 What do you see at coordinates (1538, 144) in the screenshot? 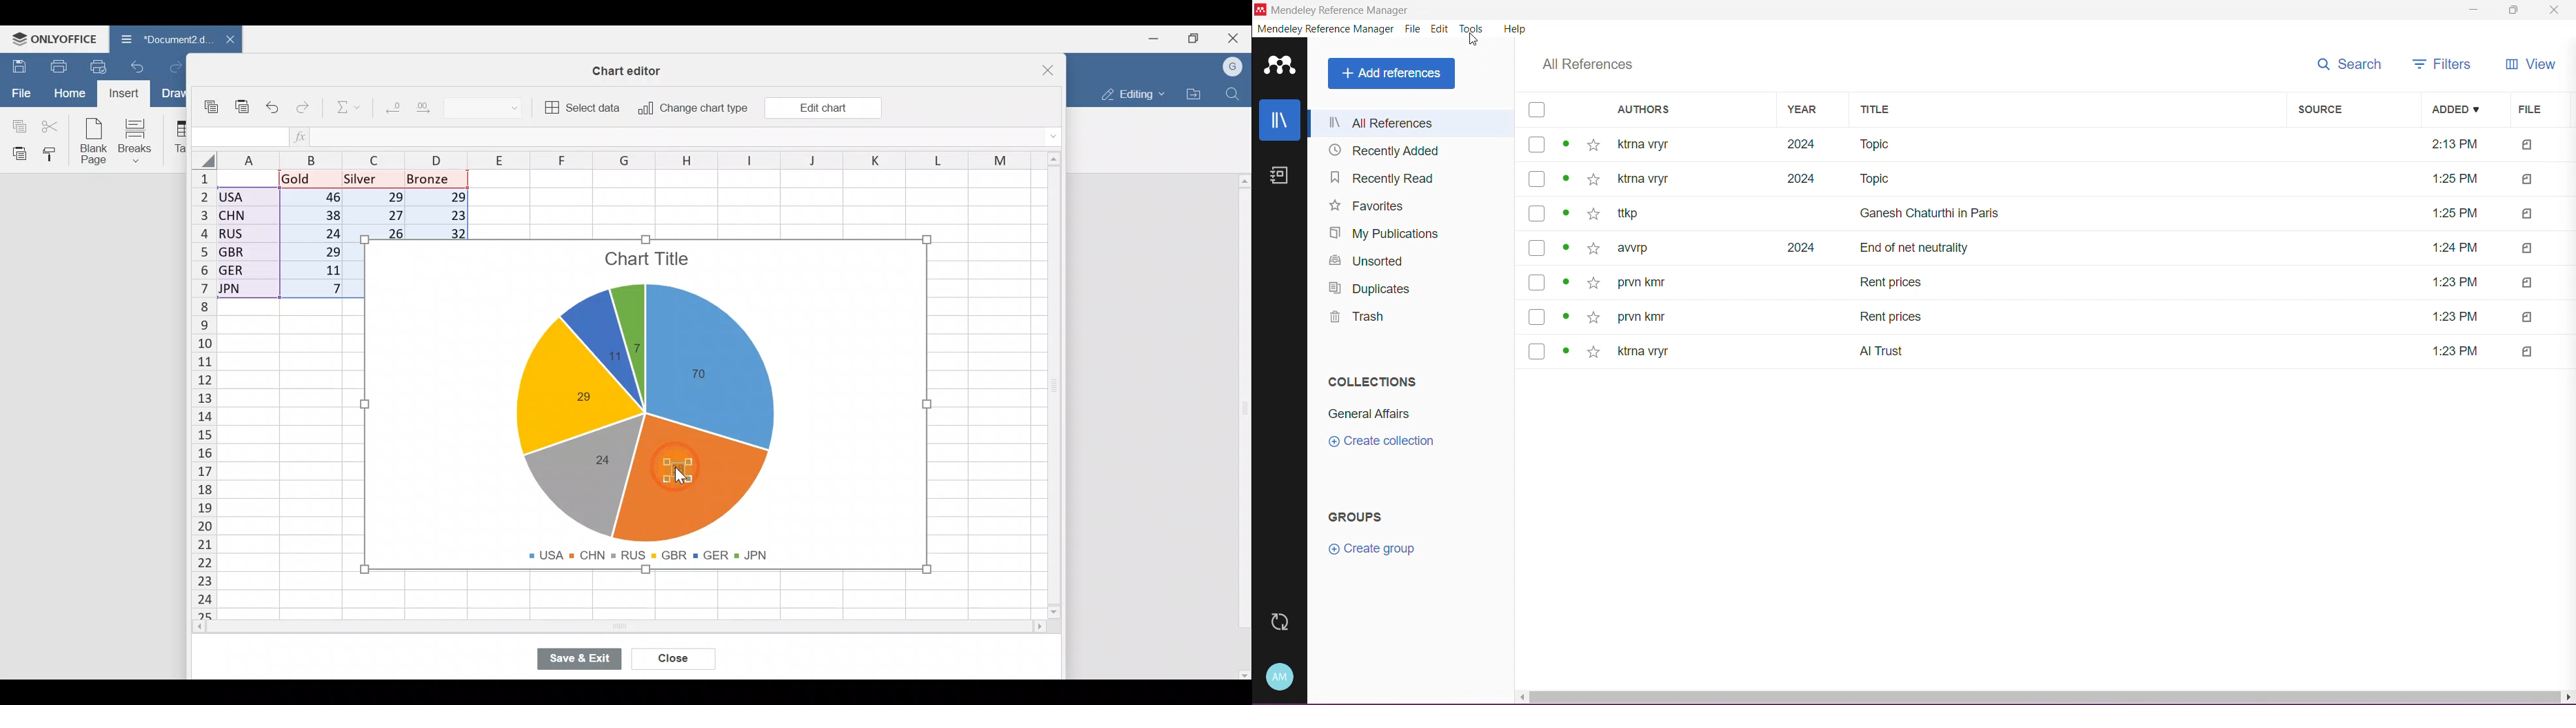
I see `checkbox` at bounding box center [1538, 144].